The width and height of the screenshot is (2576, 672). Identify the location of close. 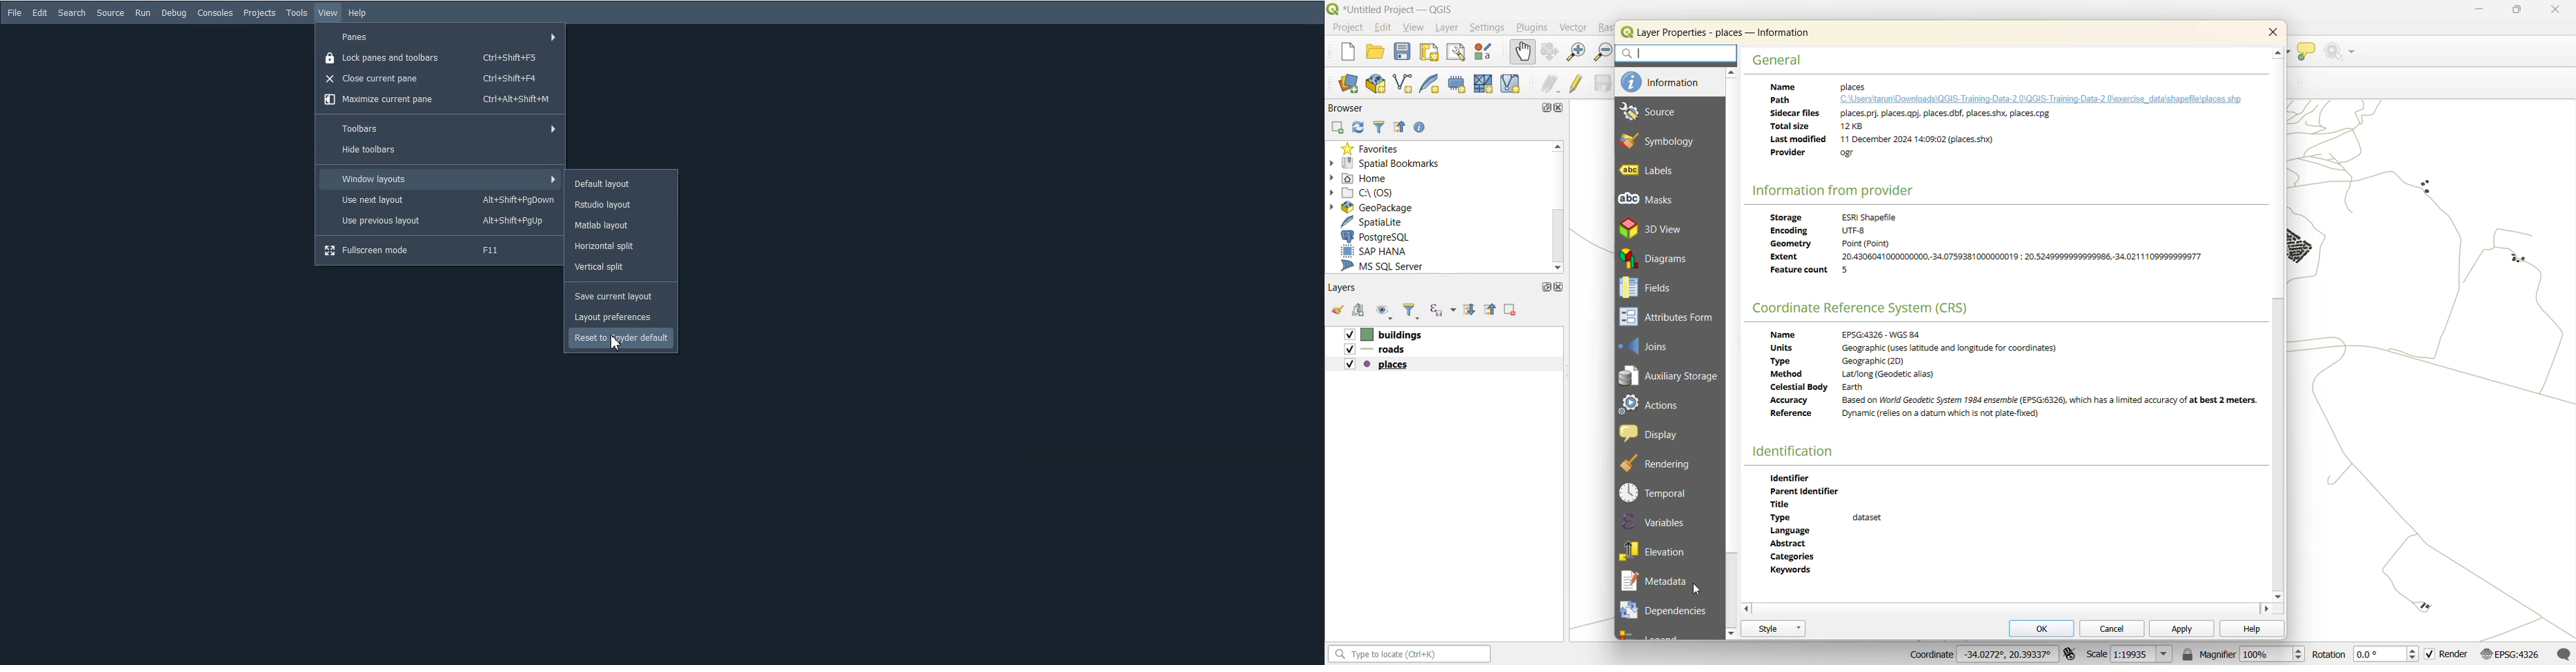
(1561, 288).